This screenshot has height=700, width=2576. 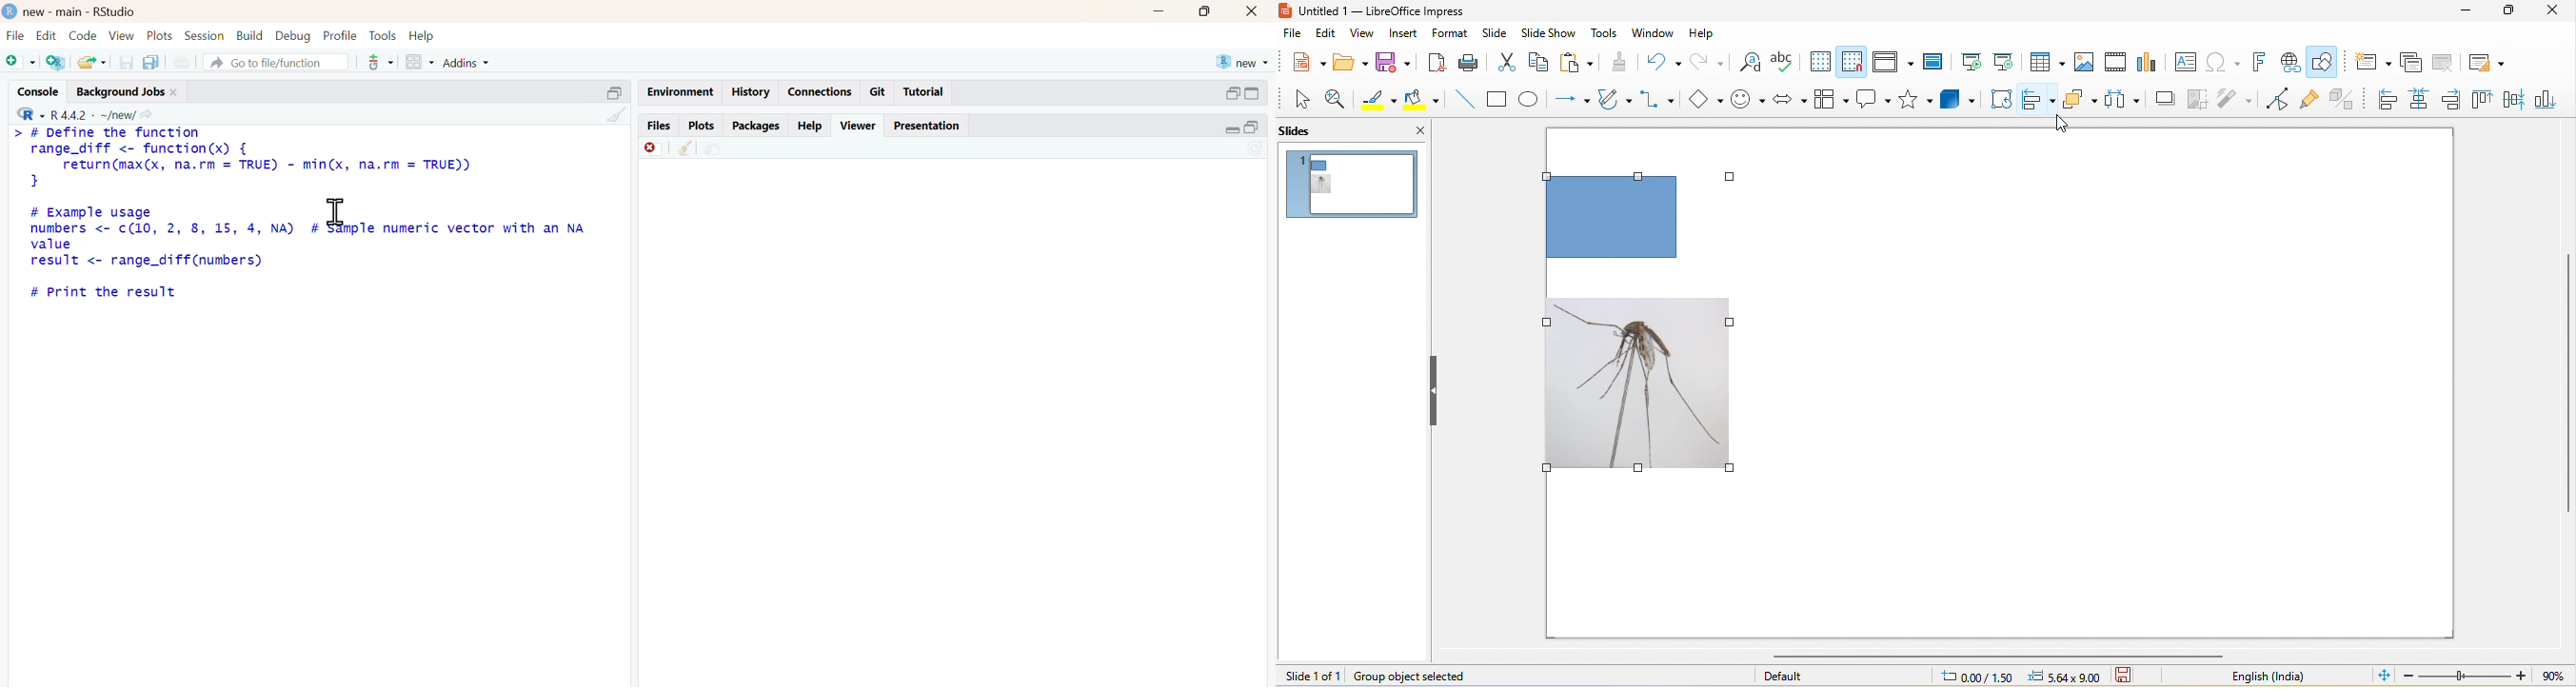 I want to click on toggle extrusion, so click(x=2348, y=99).